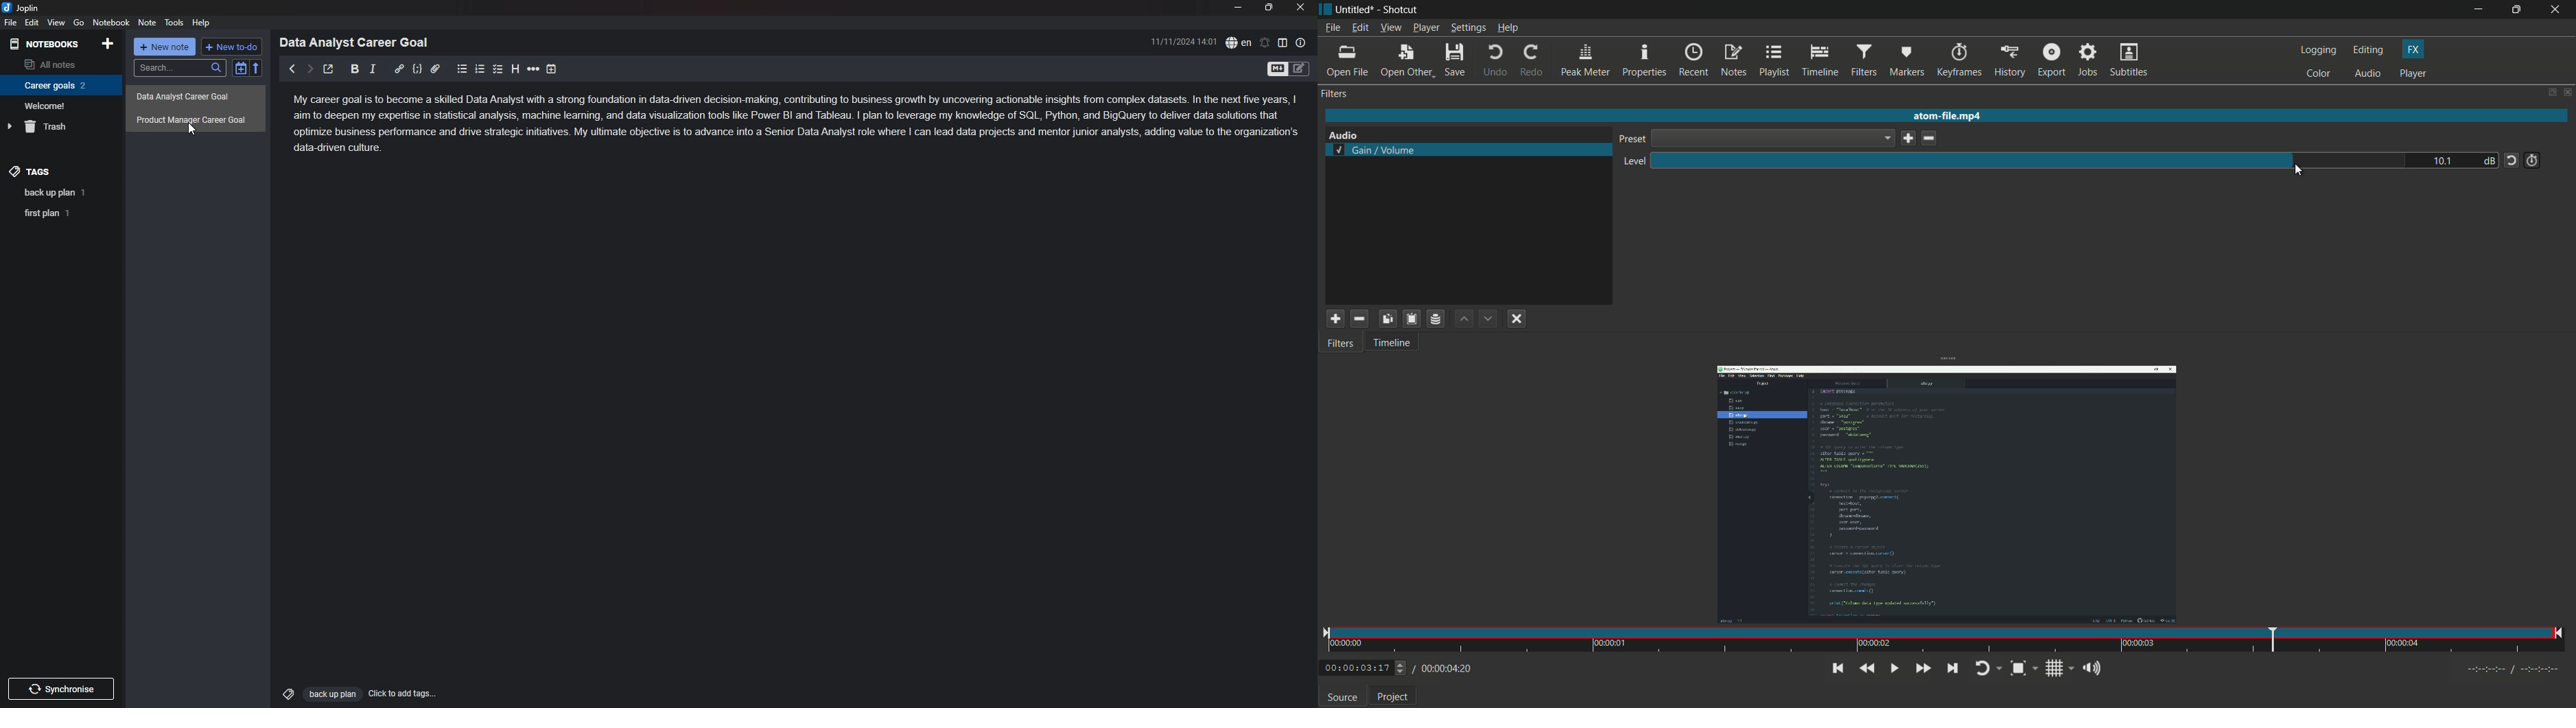 This screenshot has height=728, width=2576. I want to click on Filters, so click(1342, 345).